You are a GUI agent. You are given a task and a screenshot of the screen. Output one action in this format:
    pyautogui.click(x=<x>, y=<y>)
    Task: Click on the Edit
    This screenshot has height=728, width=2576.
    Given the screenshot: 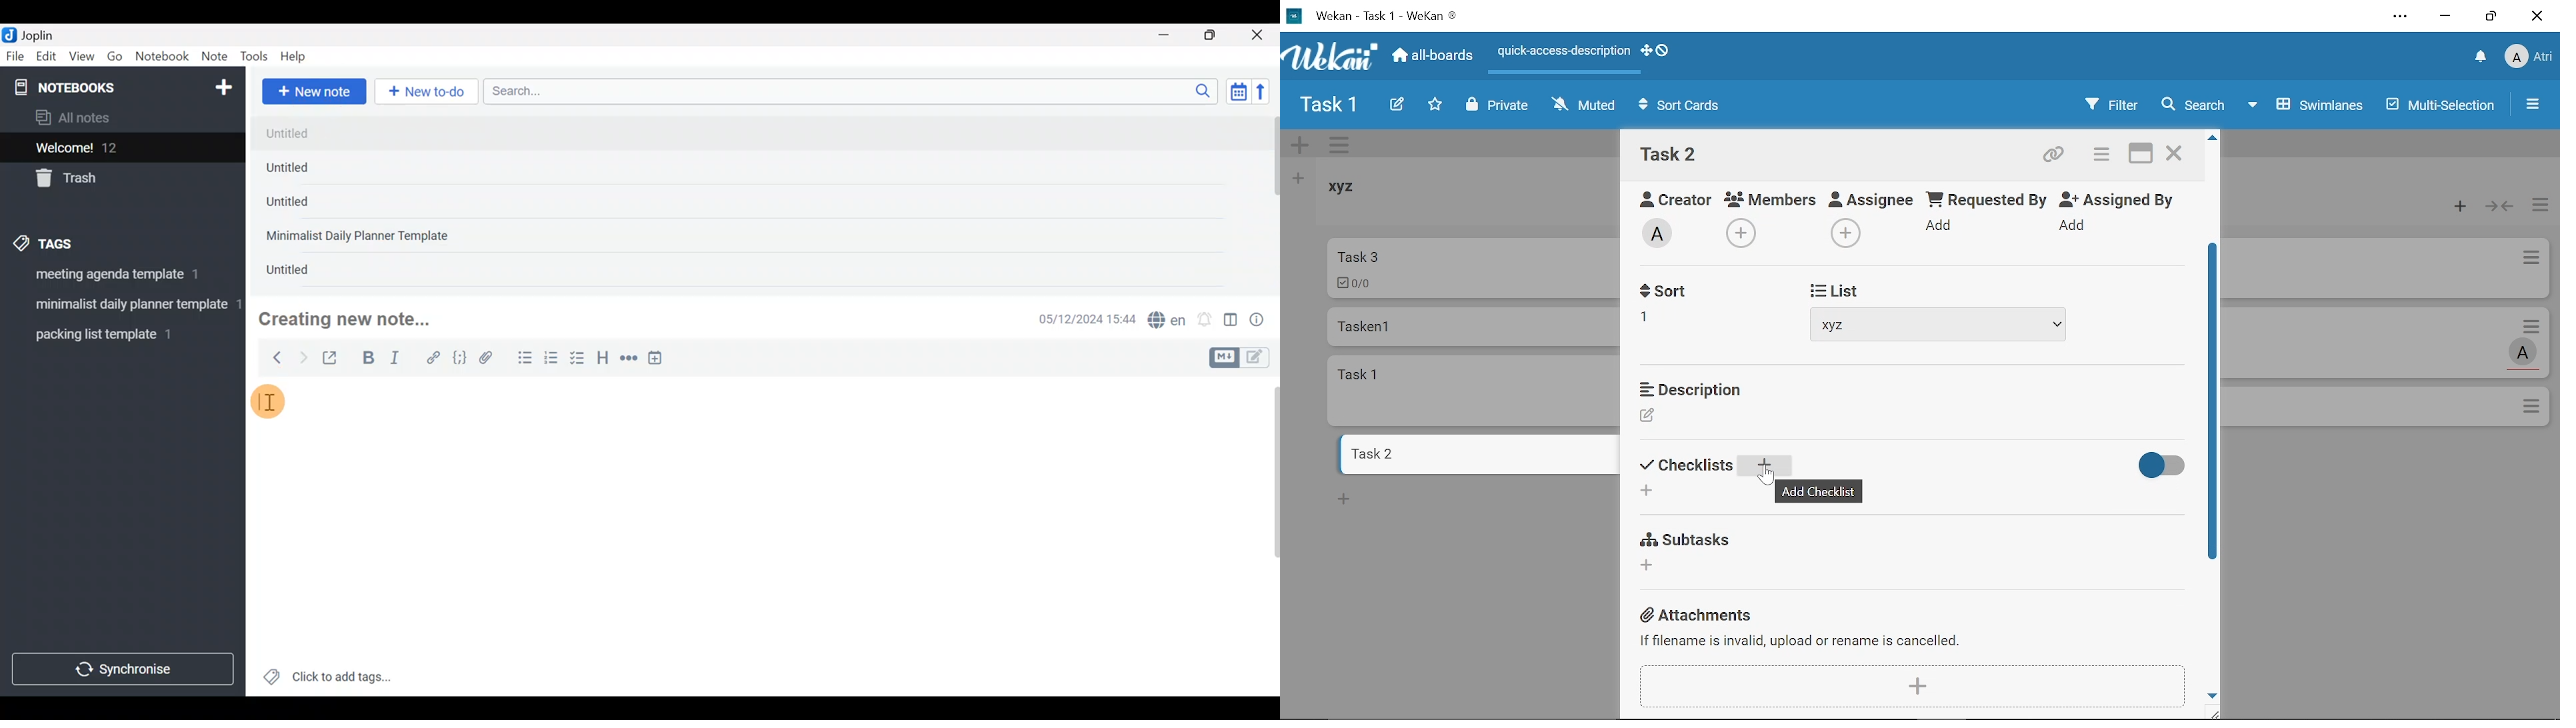 What is the action you would take?
    pyautogui.click(x=47, y=59)
    